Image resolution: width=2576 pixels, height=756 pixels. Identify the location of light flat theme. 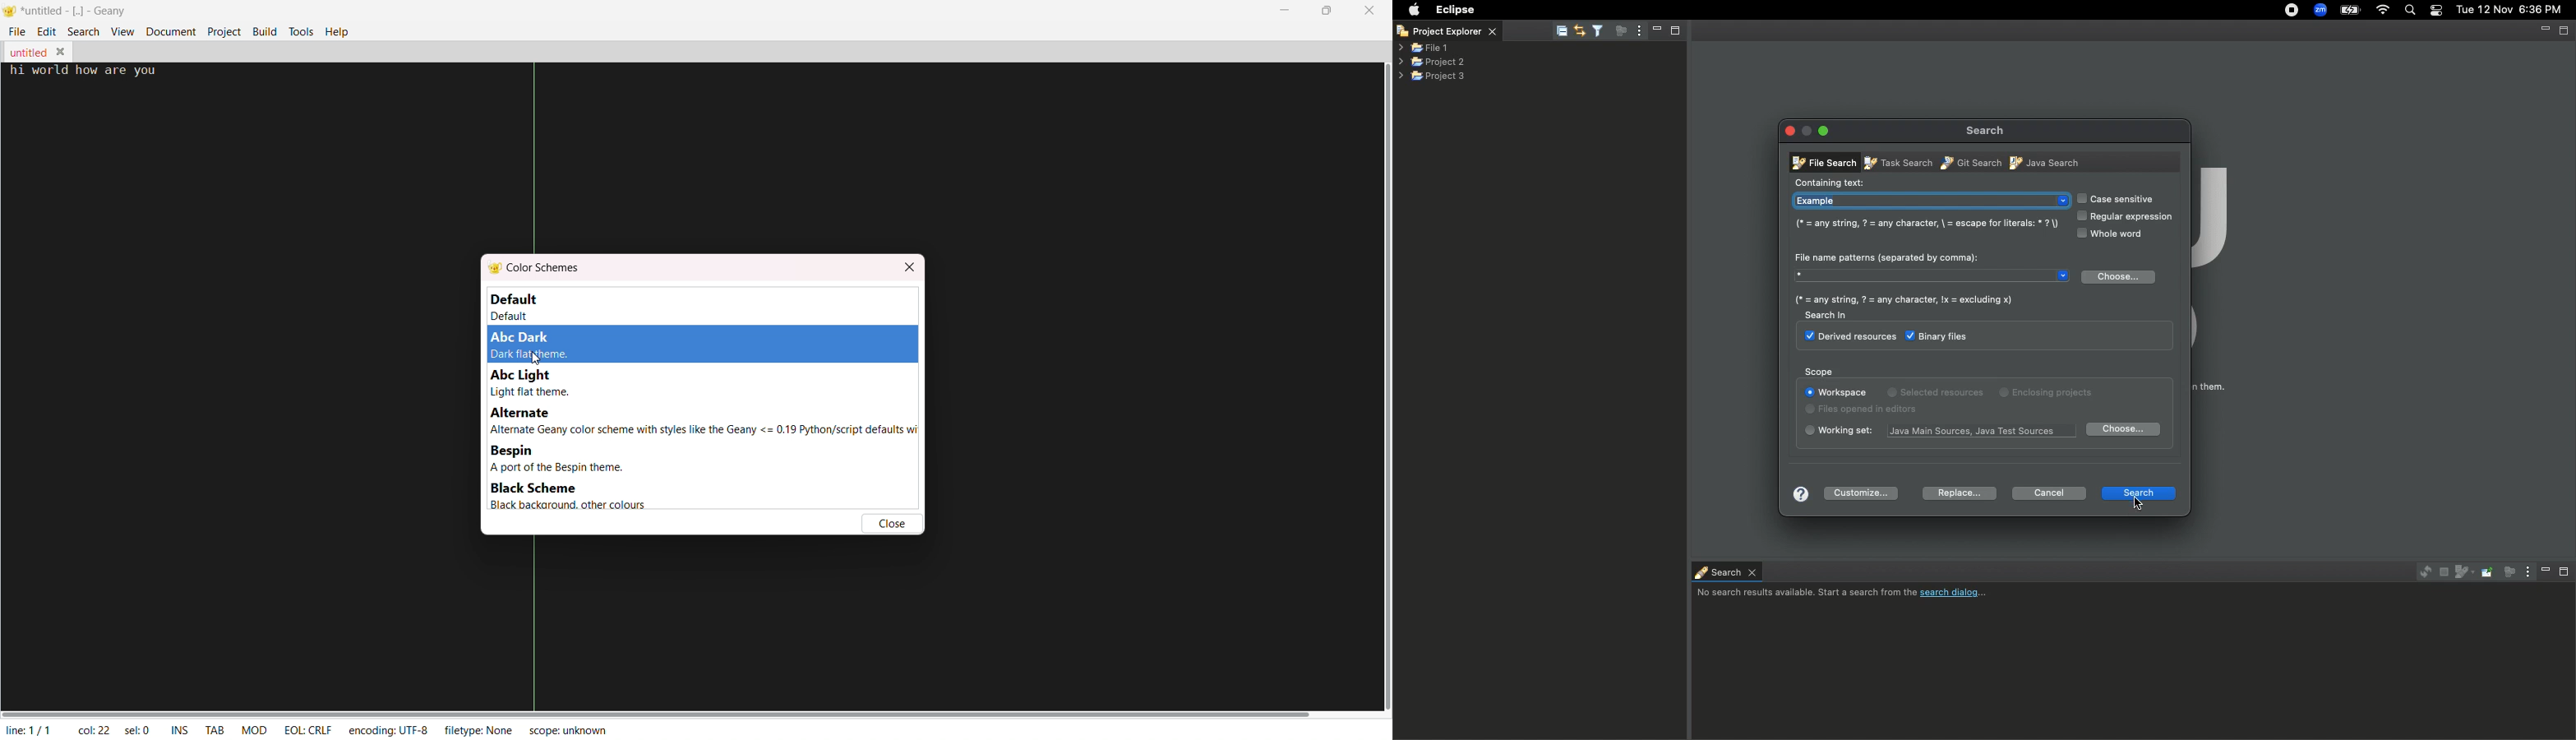
(529, 392).